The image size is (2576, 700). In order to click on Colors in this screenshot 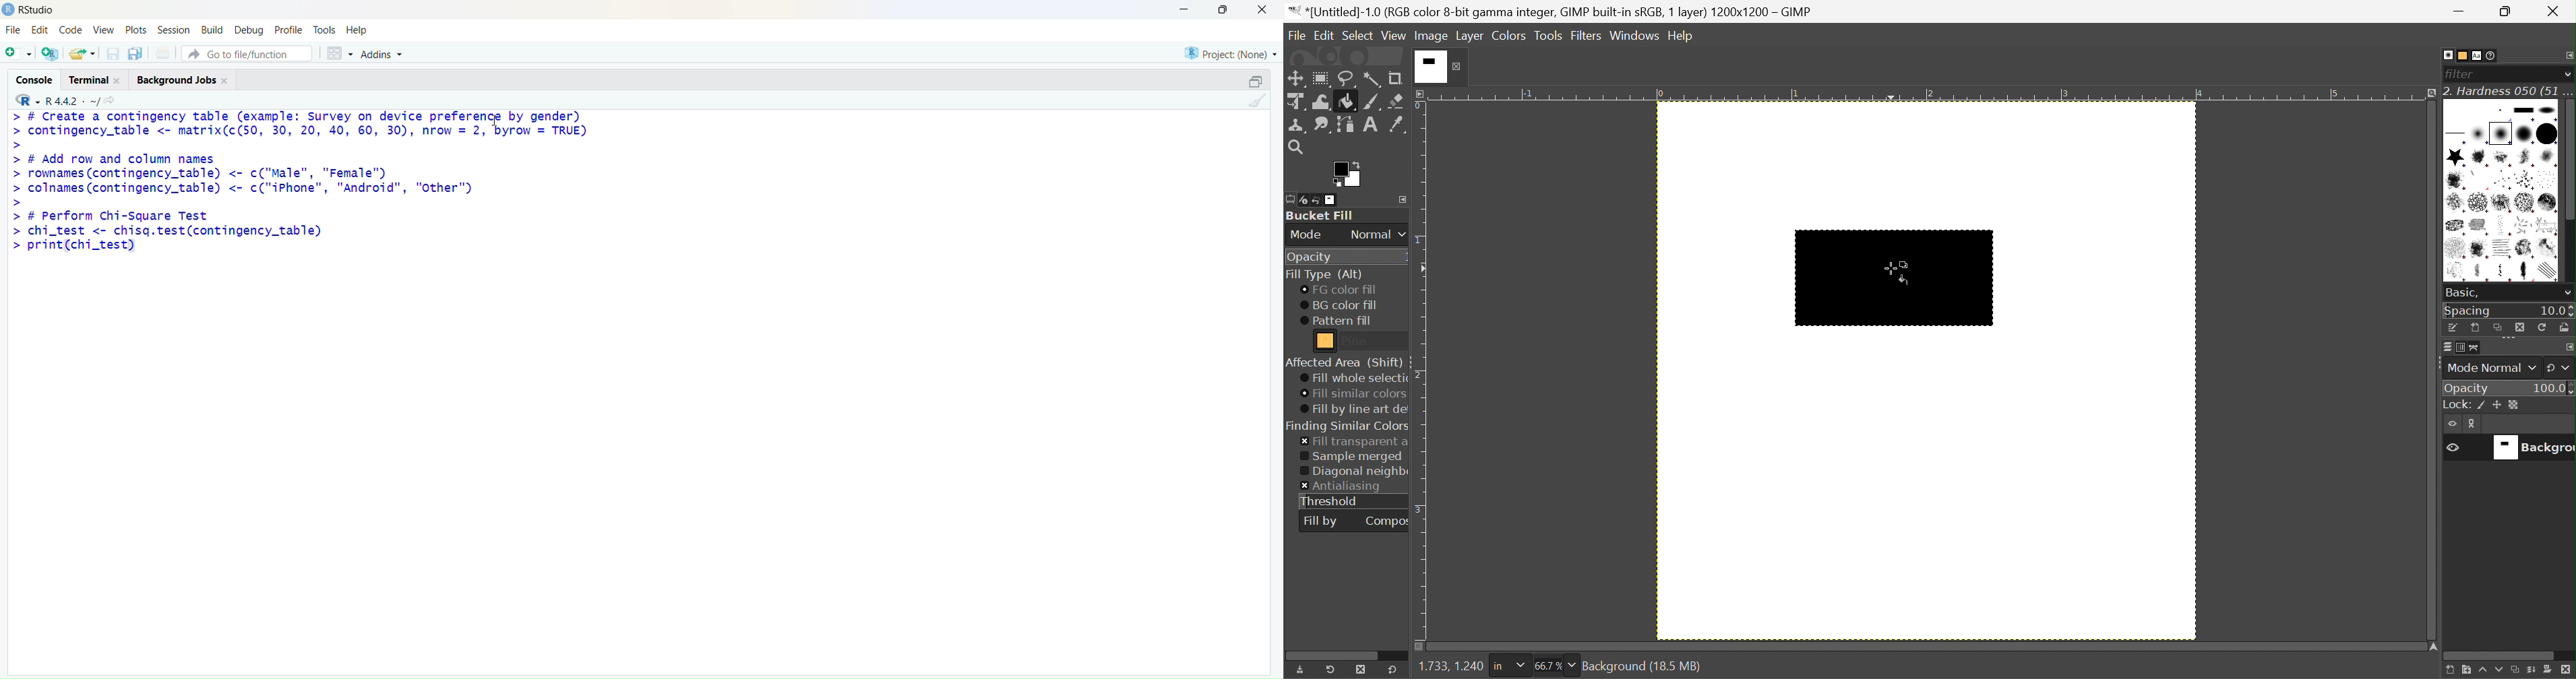, I will do `click(1508, 35)`.